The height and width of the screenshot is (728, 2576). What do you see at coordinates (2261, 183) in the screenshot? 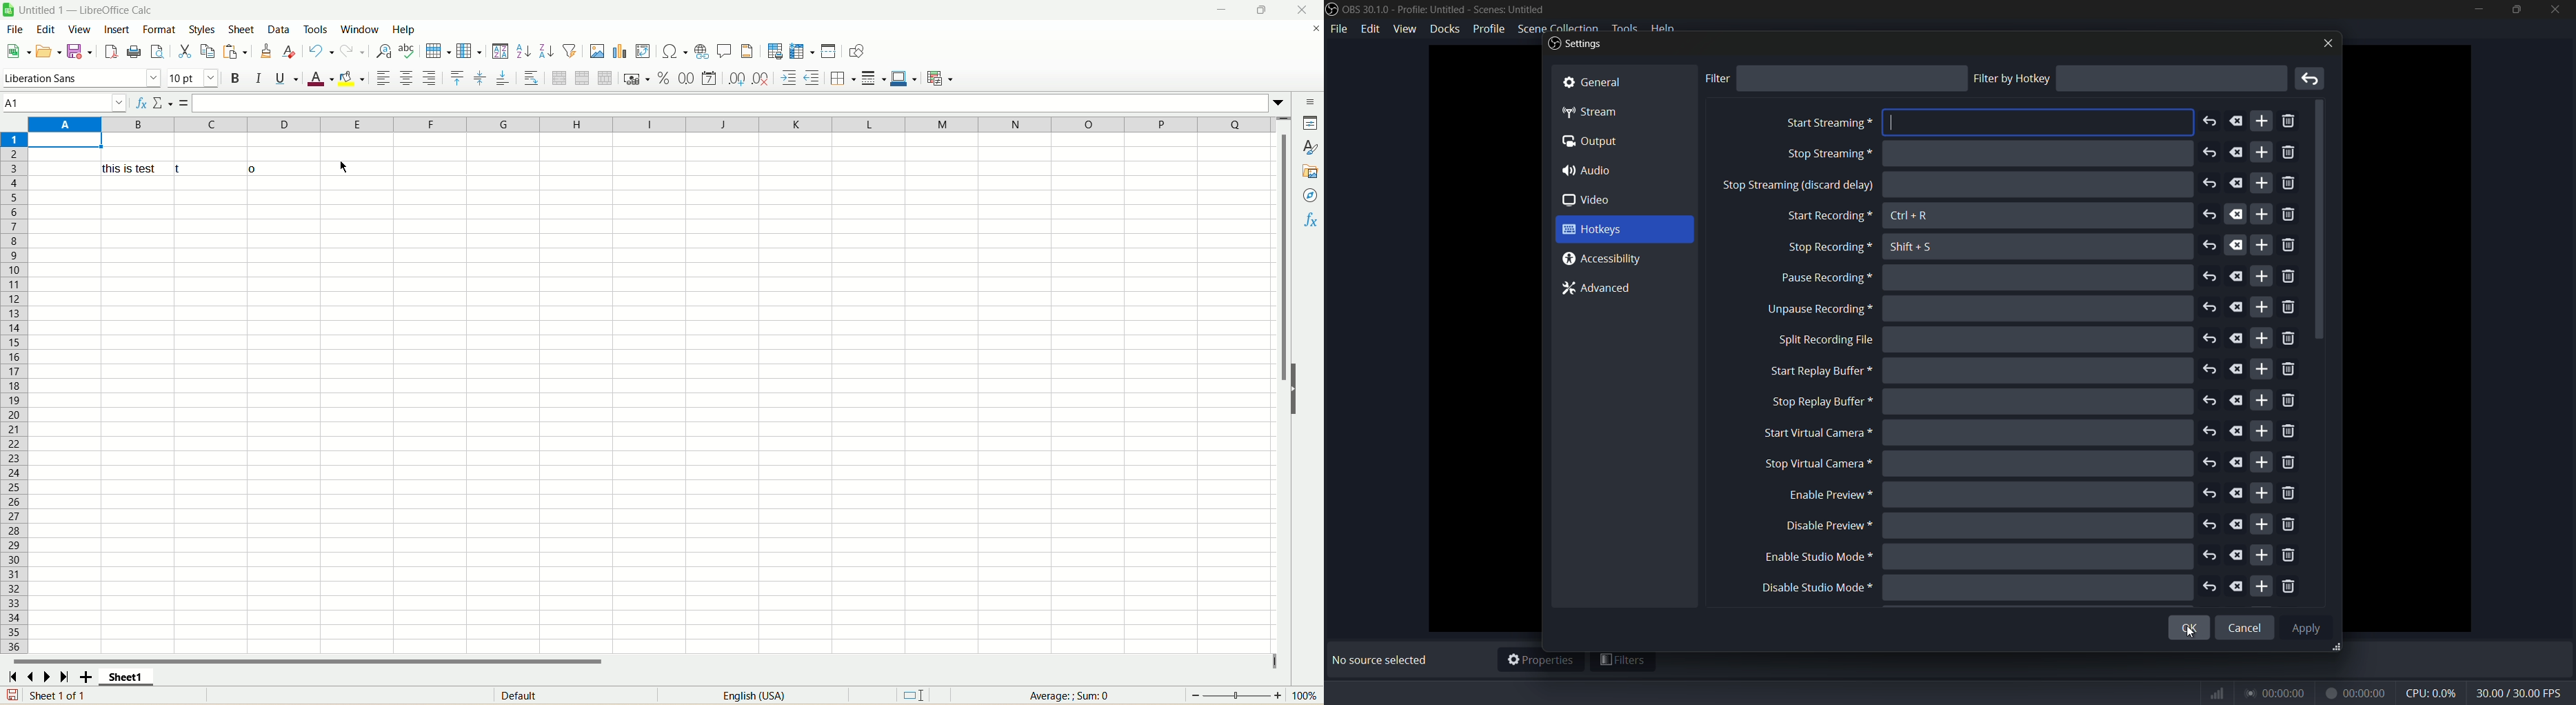
I see `add more` at bounding box center [2261, 183].